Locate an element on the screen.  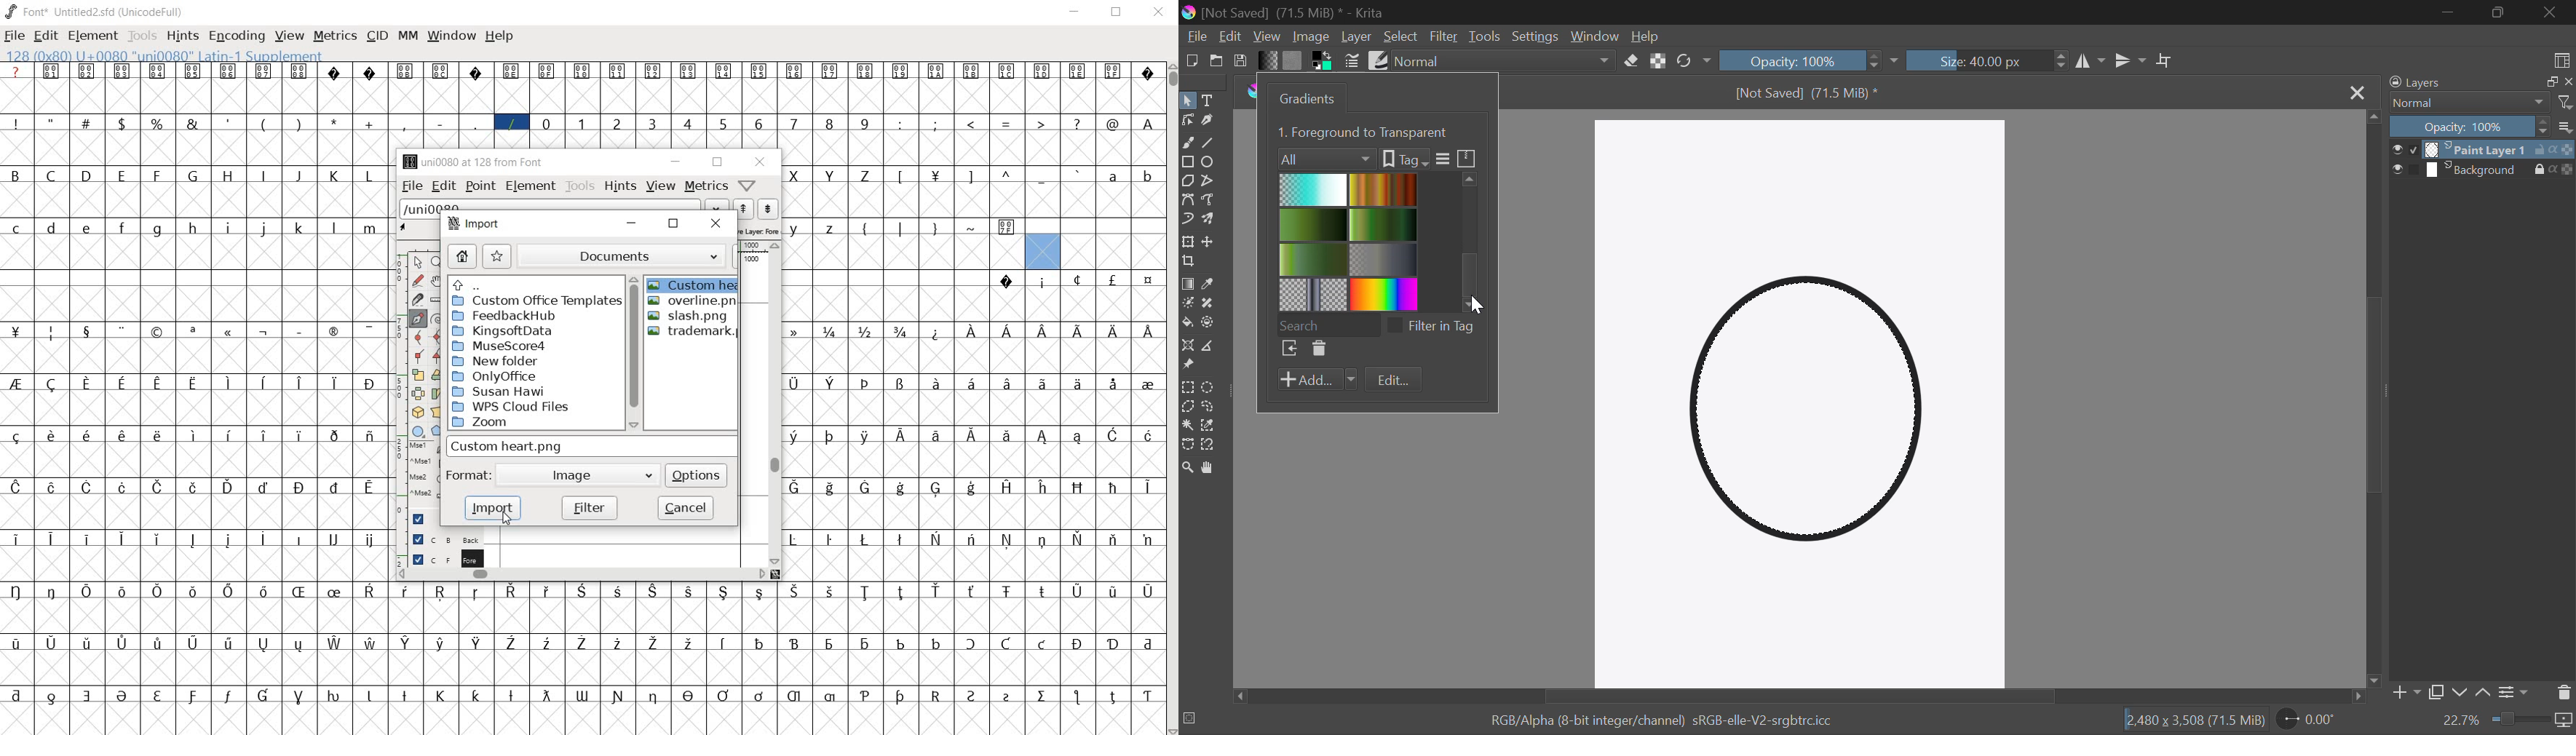
copy is located at coordinates (2551, 81).